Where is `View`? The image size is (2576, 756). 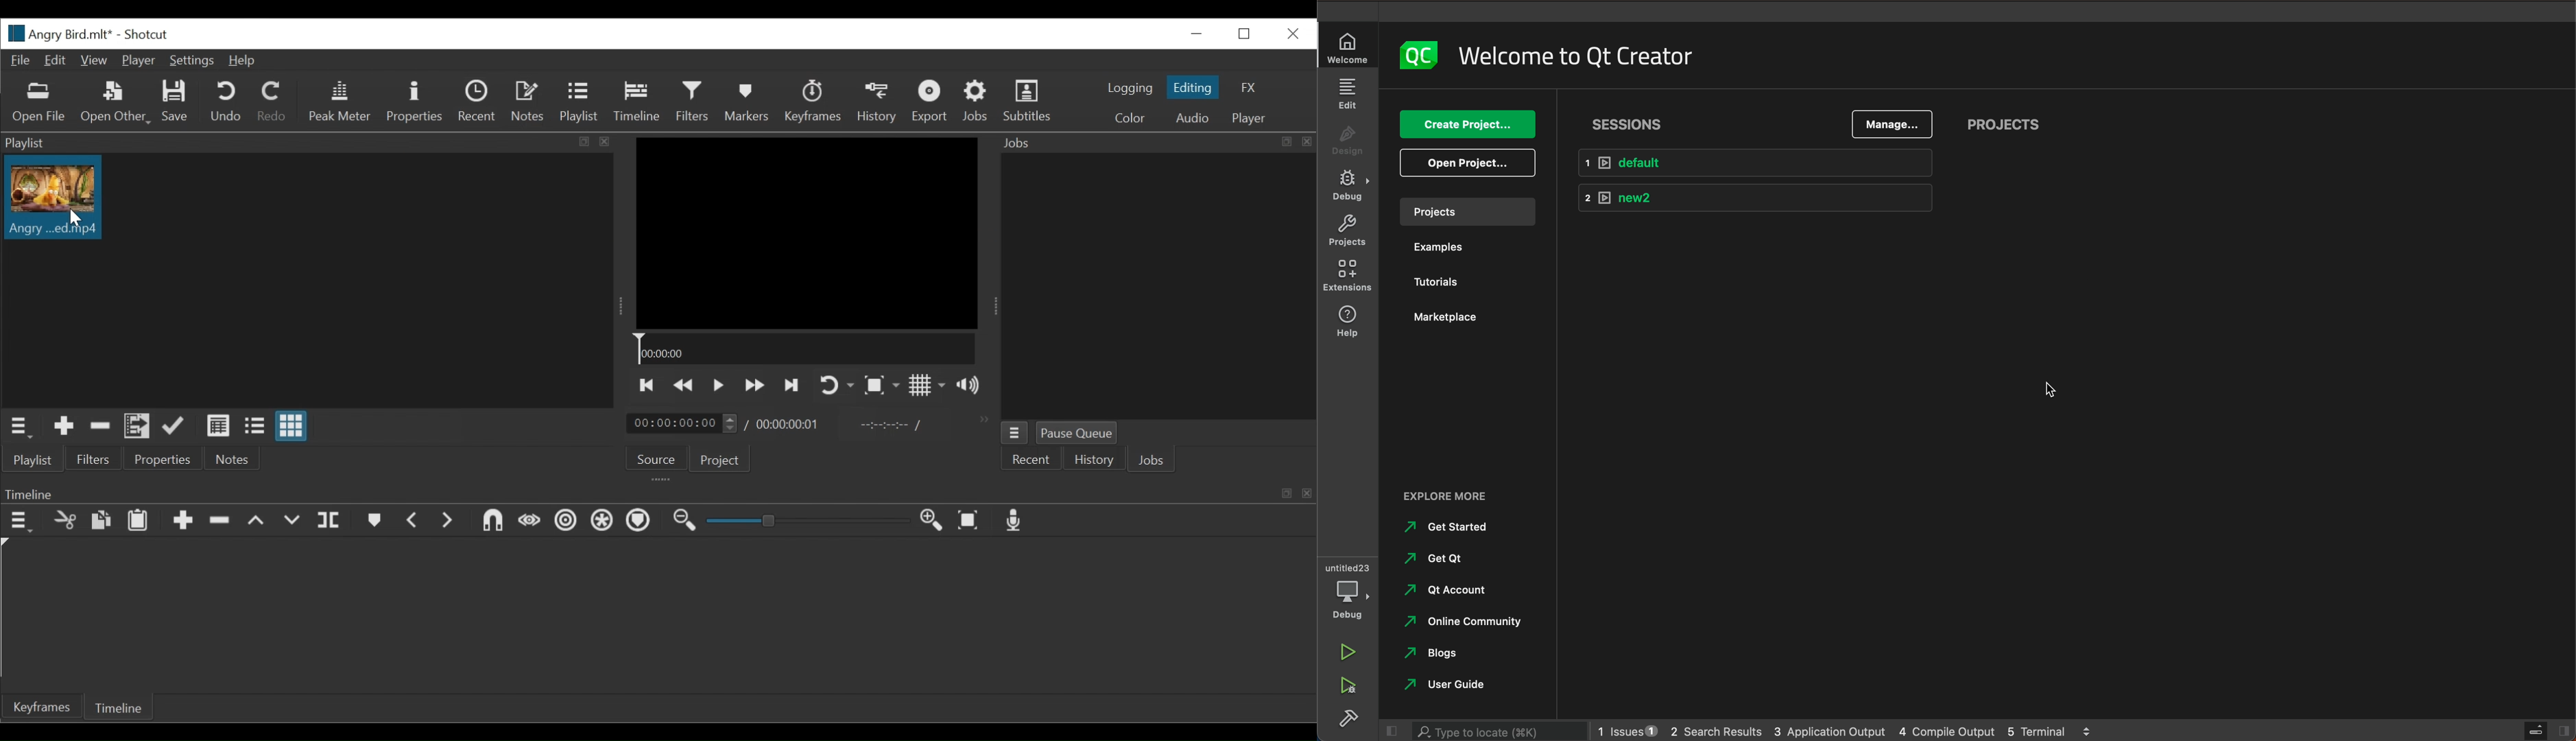
View is located at coordinates (93, 61).